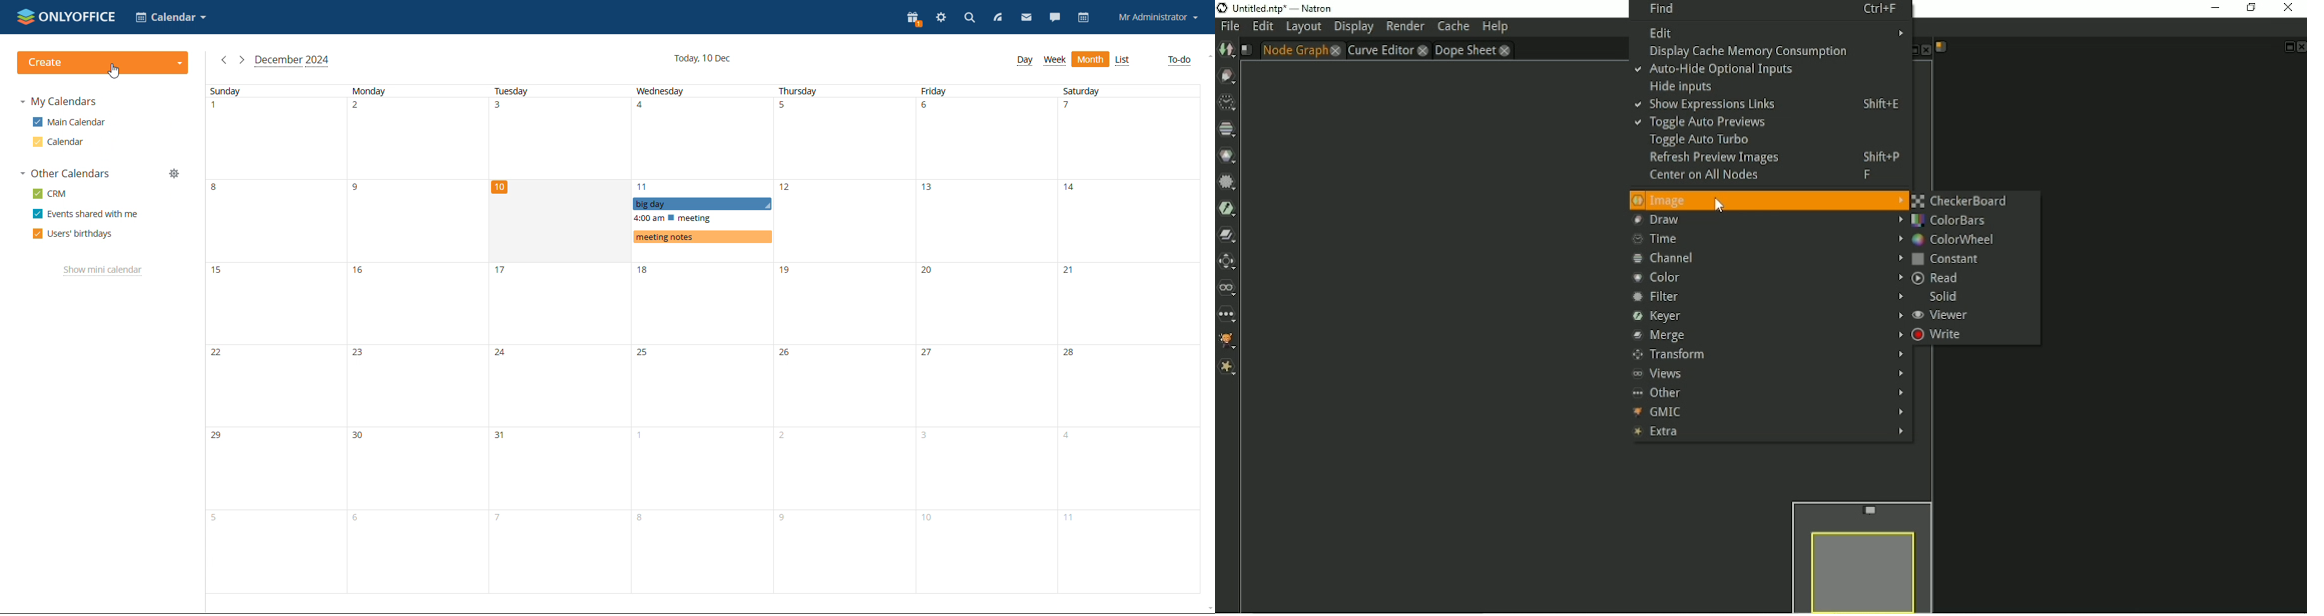 This screenshot has height=616, width=2324. I want to click on my calendars, so click(58, 103).